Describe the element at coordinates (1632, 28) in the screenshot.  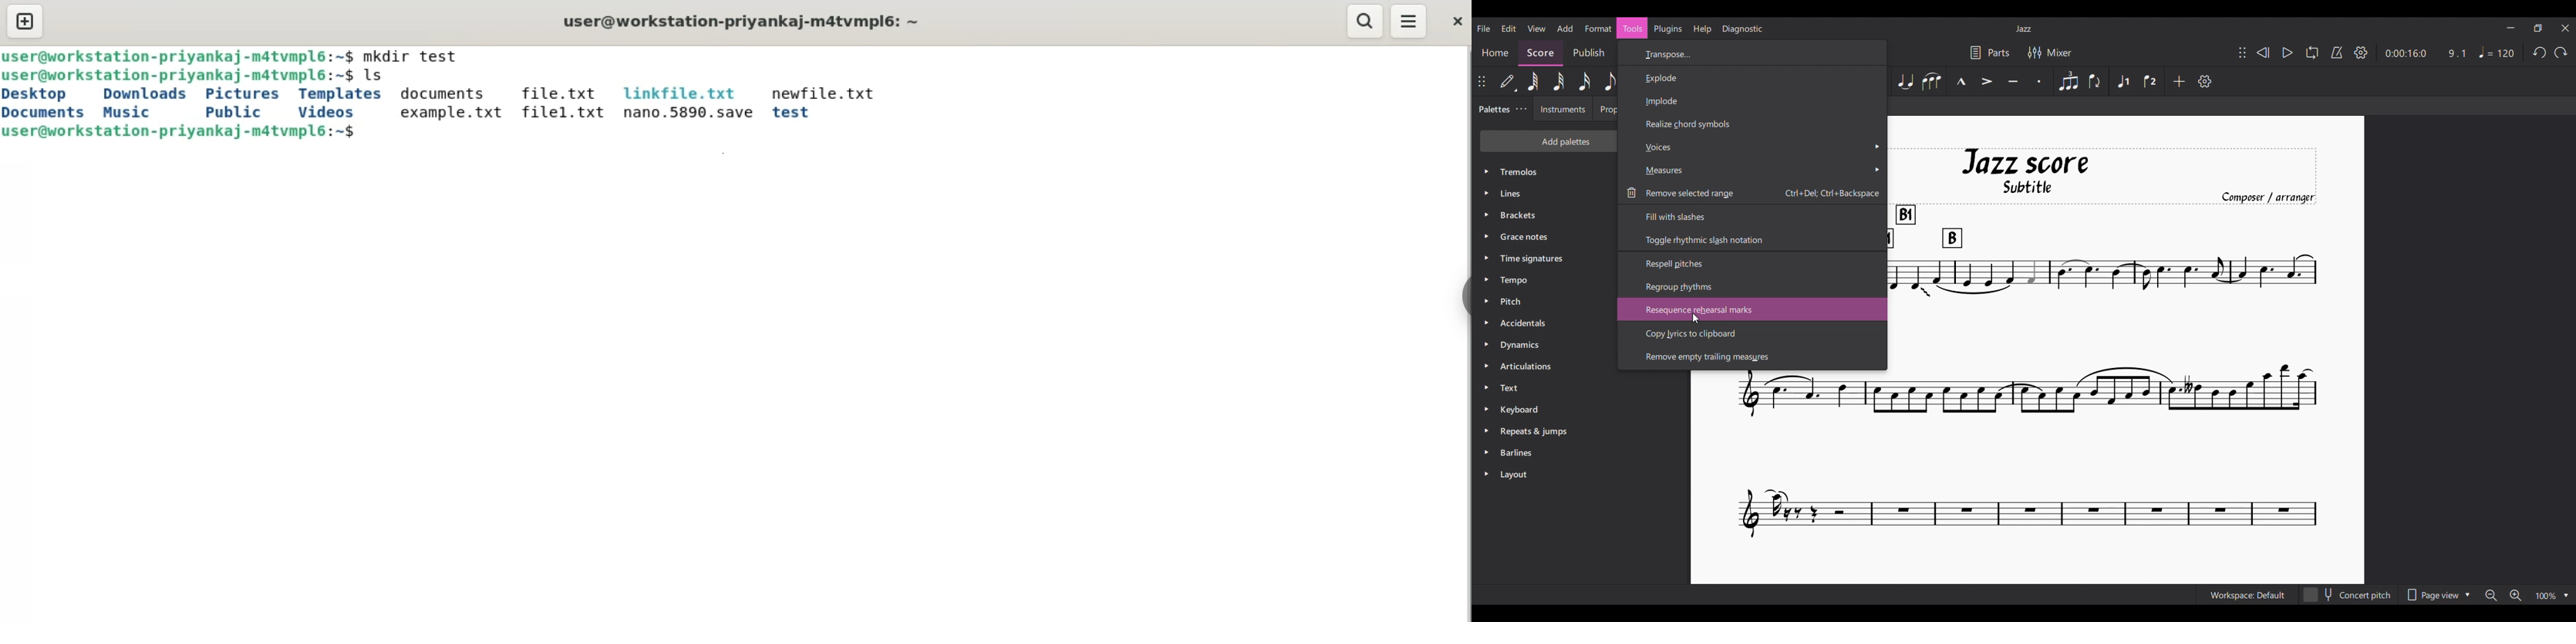
I see `Tools, highlighted as current selection` at that location.